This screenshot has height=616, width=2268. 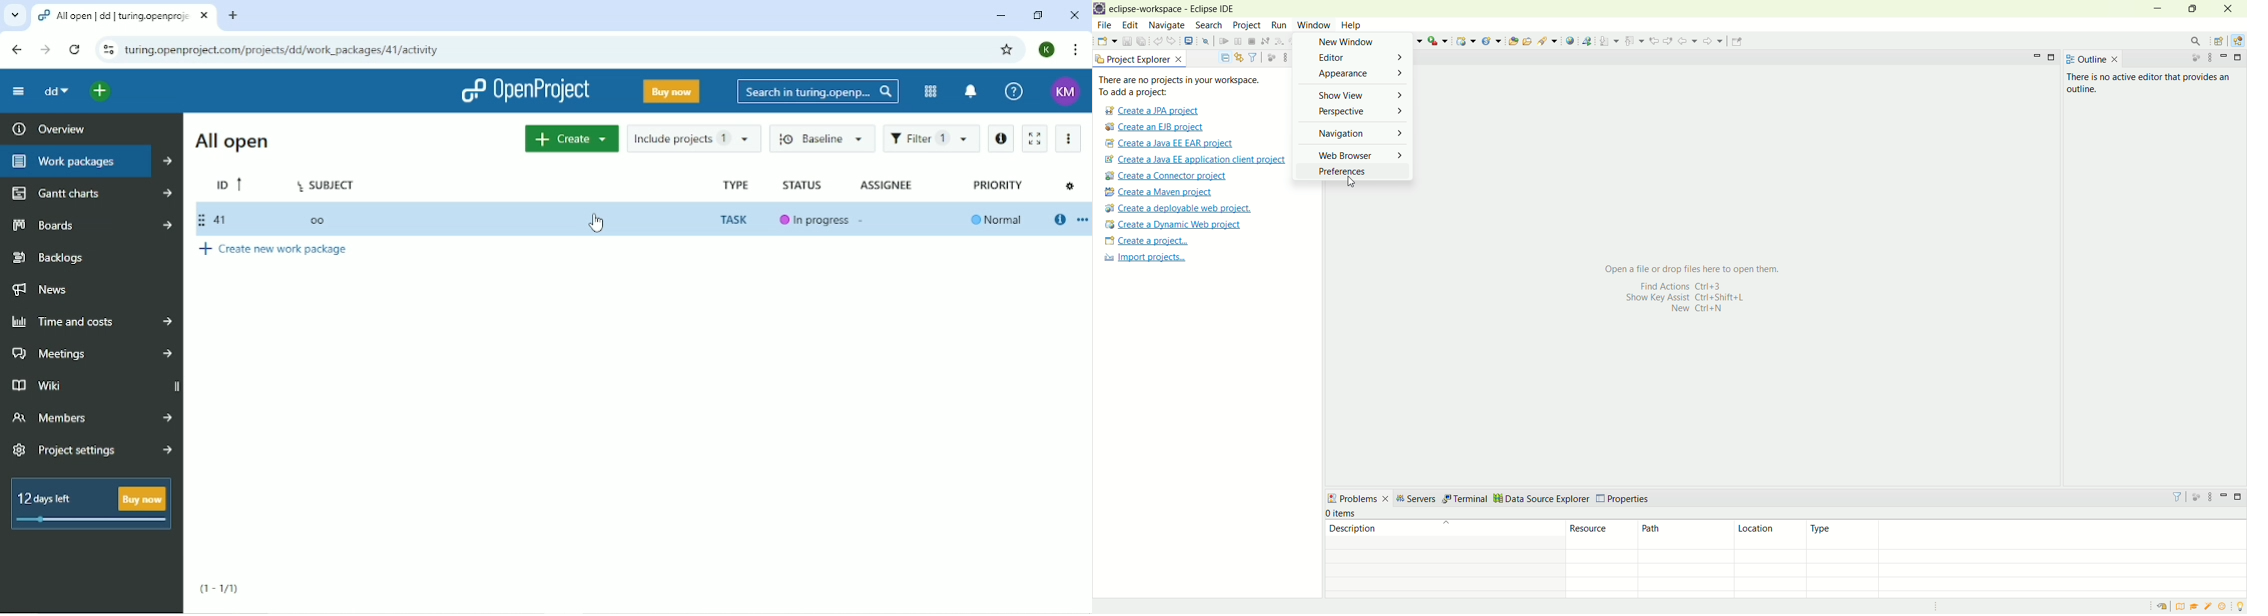 I want to click on create a dynamic web project, so click(x=1172, y=225).